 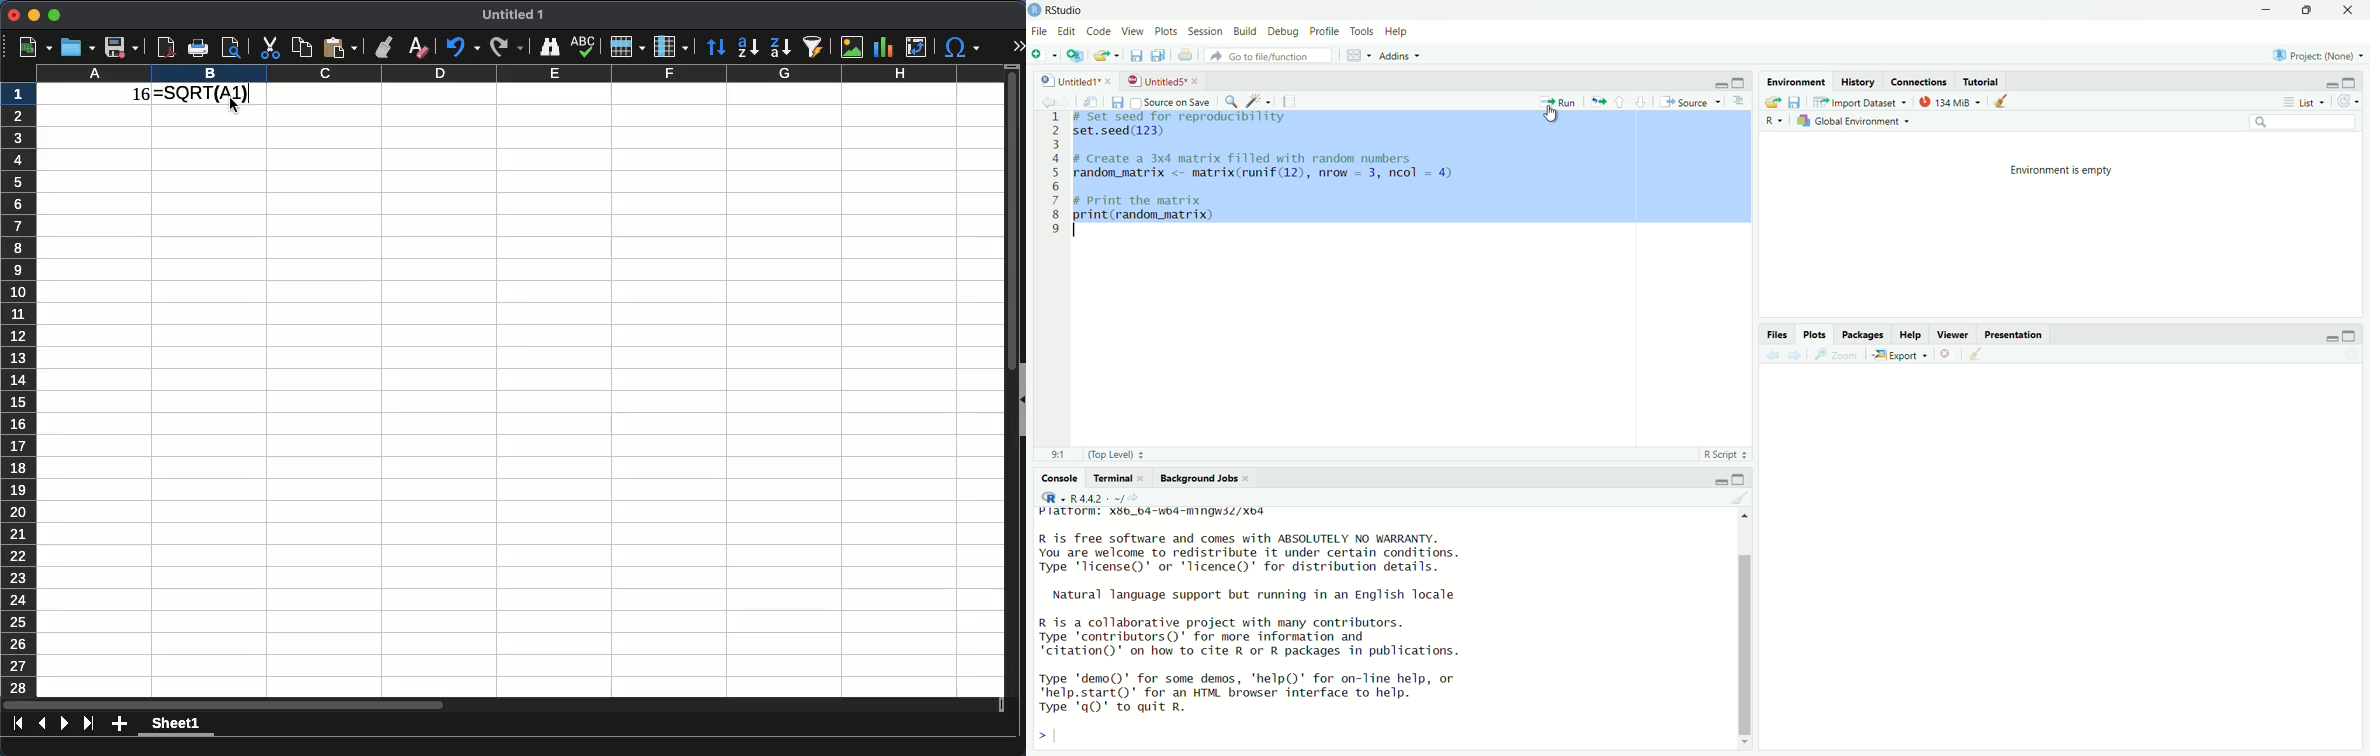 What do you see at coordinates (1275, 626) in the screenshot?
I see `rPlatrorm. Xx3b_b4-wo4-mingwsZ/xo4

R is free software and comes with ABSOLUTELY NO WARRANTY.

You are welcome to redistribute it under certain conditions.

Type 'license()' or 'licence()' for distribution details.
Natural language support but running in an English locale

R is a collaborative project with many contributors.

Type 'contributors()' for more information and

‘citation()' on how to cite R or R packages in publications.

Type 'demo()' for some demos, 'help()' for on-line help, or

'help.start()' for an HTML browser interface to help.

Type 'qQ)' to quit R.

>` at bounding box center [1275, 626].